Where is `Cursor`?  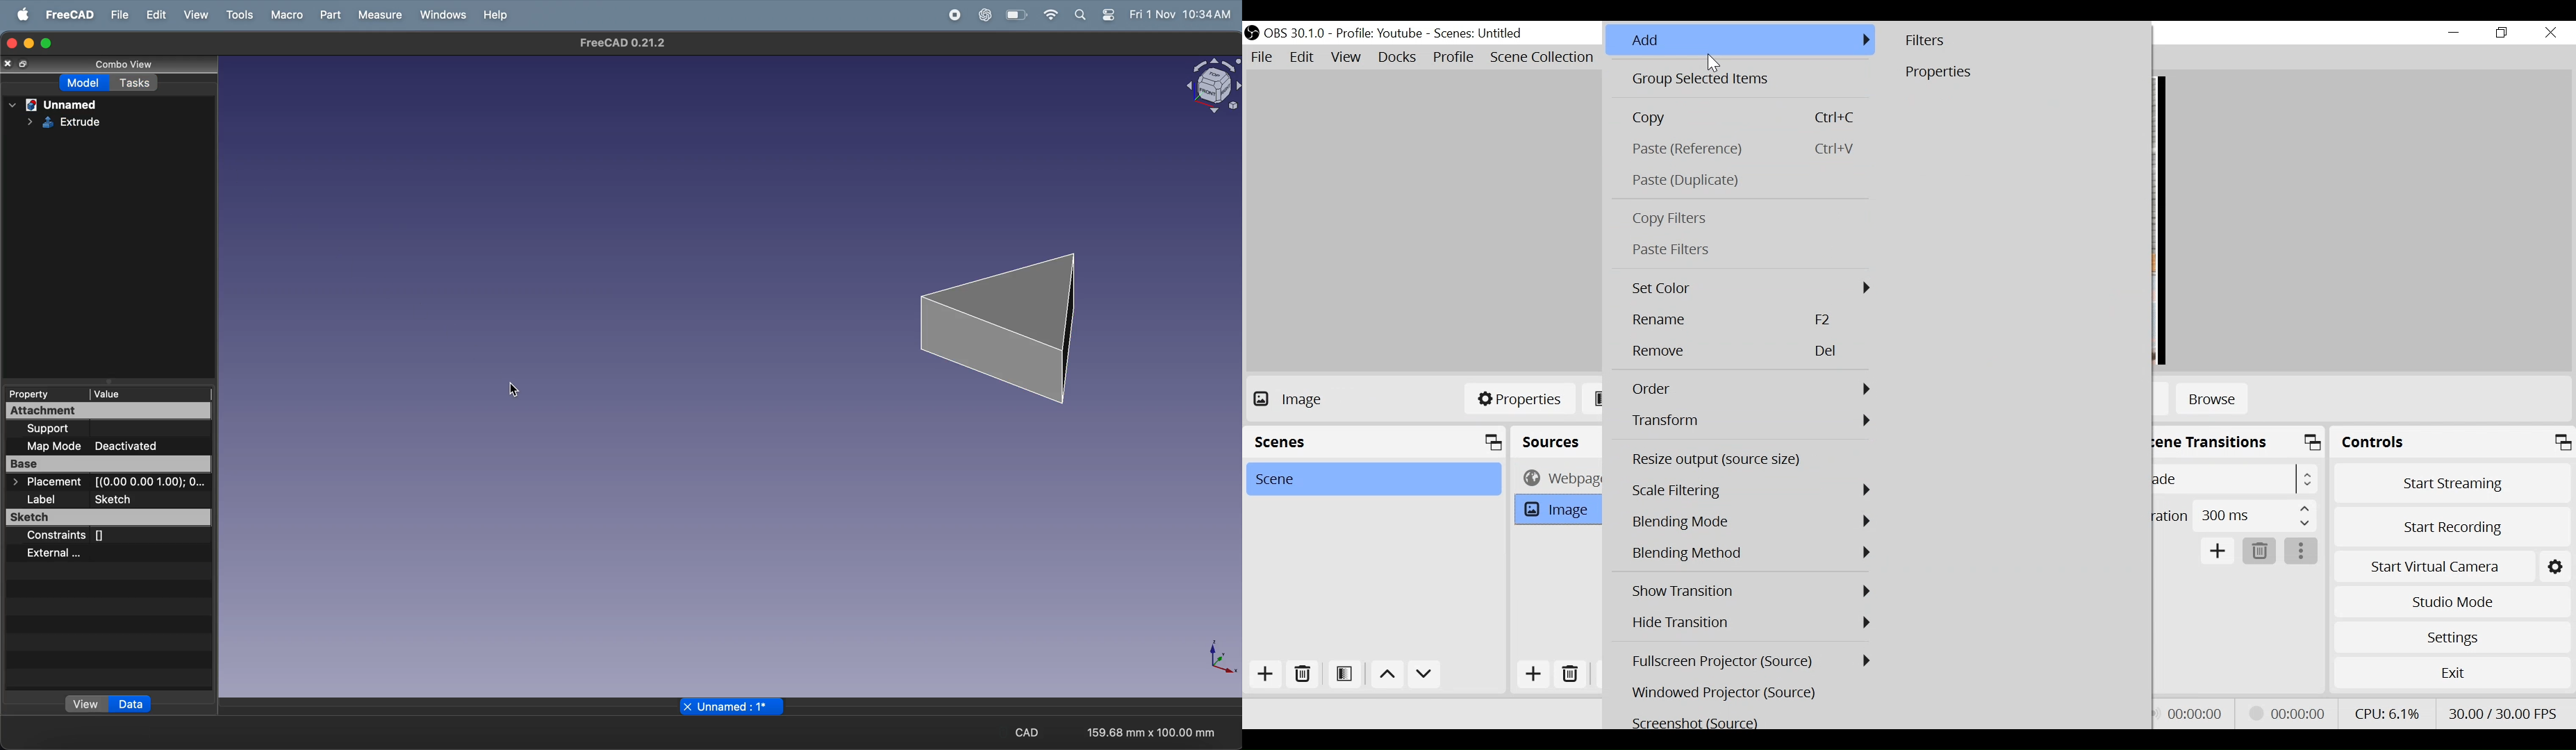
Cursor is located at coordinates (1716, 65).